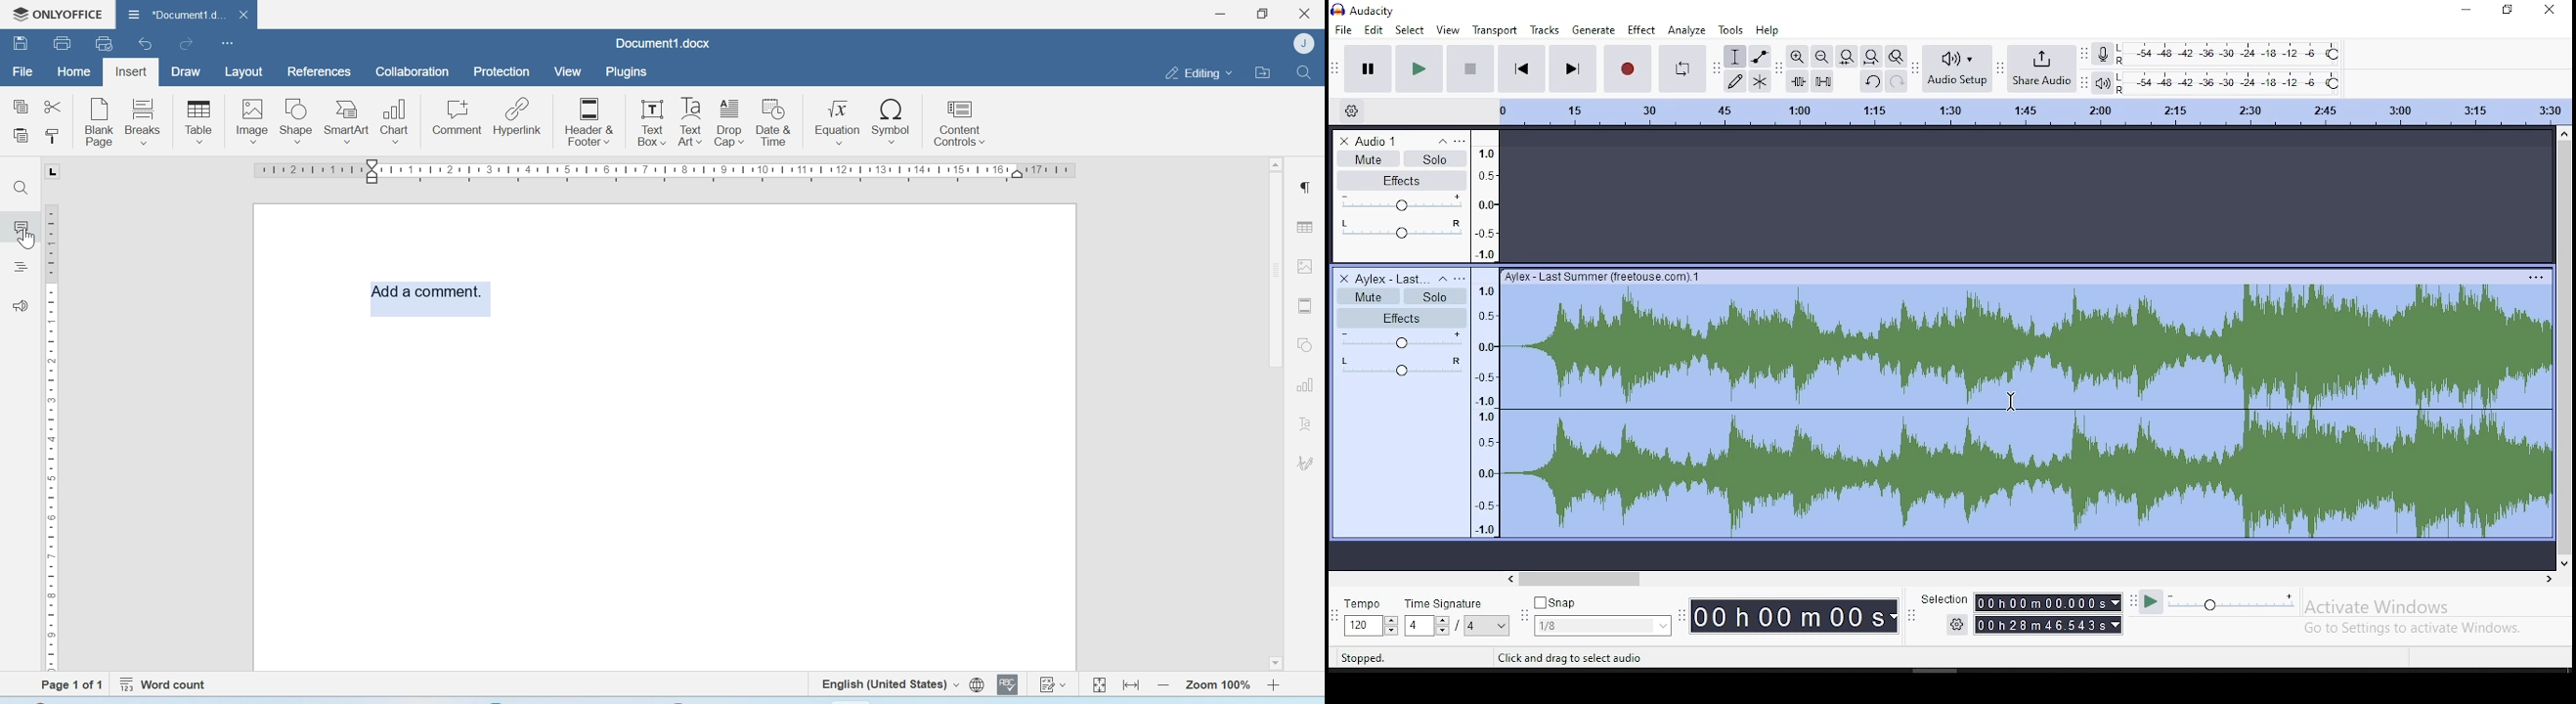 The image size is (2576, 728). What do you see at coordinates (1897, 57) in the screenshot?
I see `zoom toggle` at bounding box center [1897, 57].